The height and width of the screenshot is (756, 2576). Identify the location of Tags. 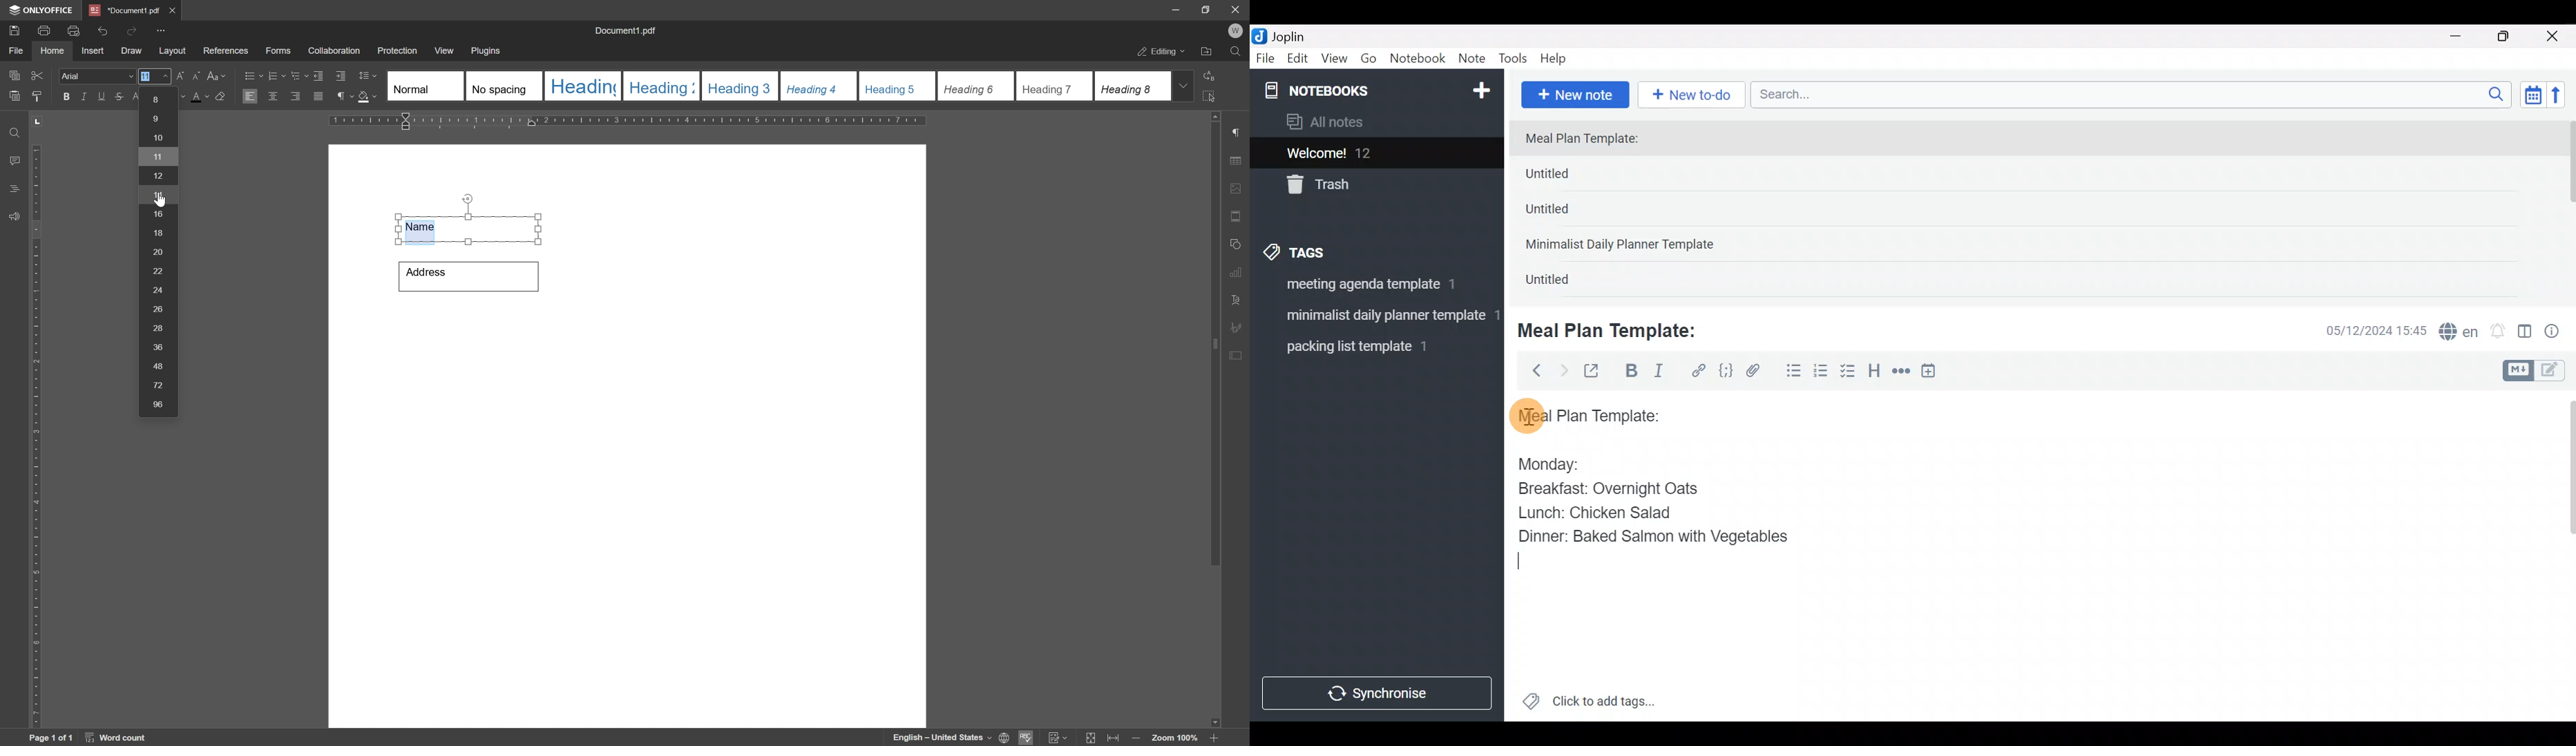
(1327, 250).